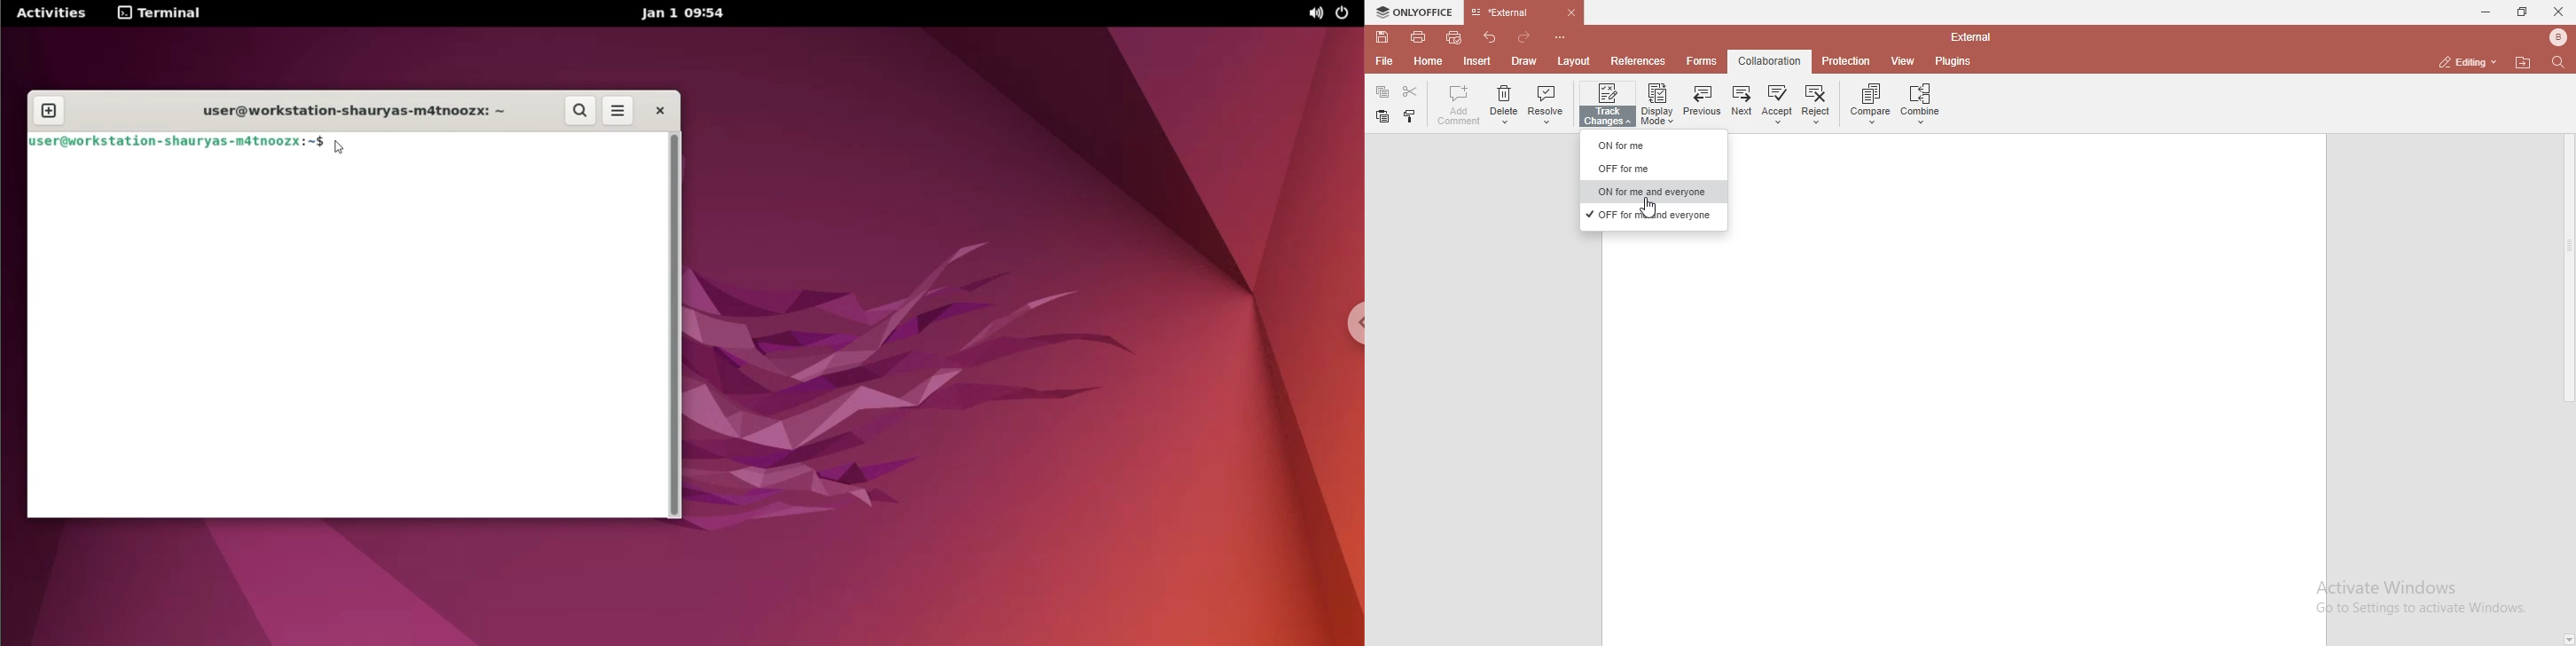  I want to click on add comment, so click(1456, 105).